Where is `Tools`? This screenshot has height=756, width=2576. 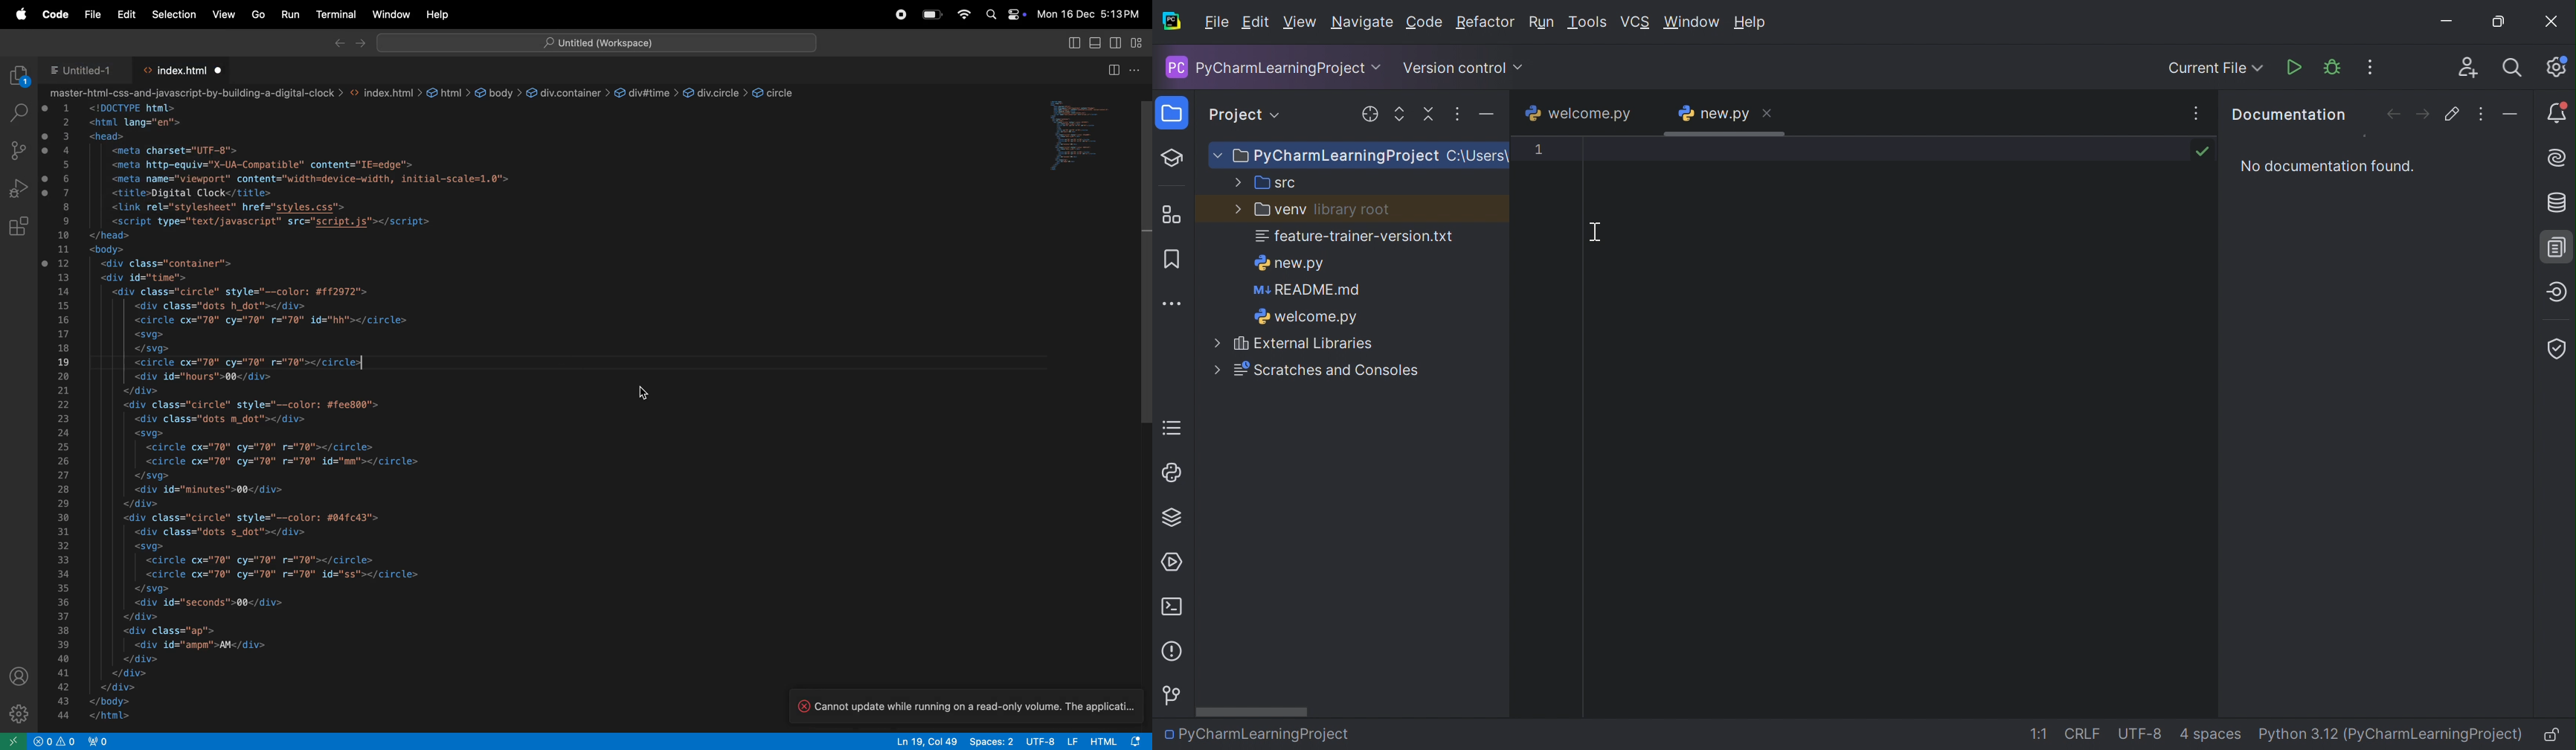
Tools is located at coordinates (1588, 22).